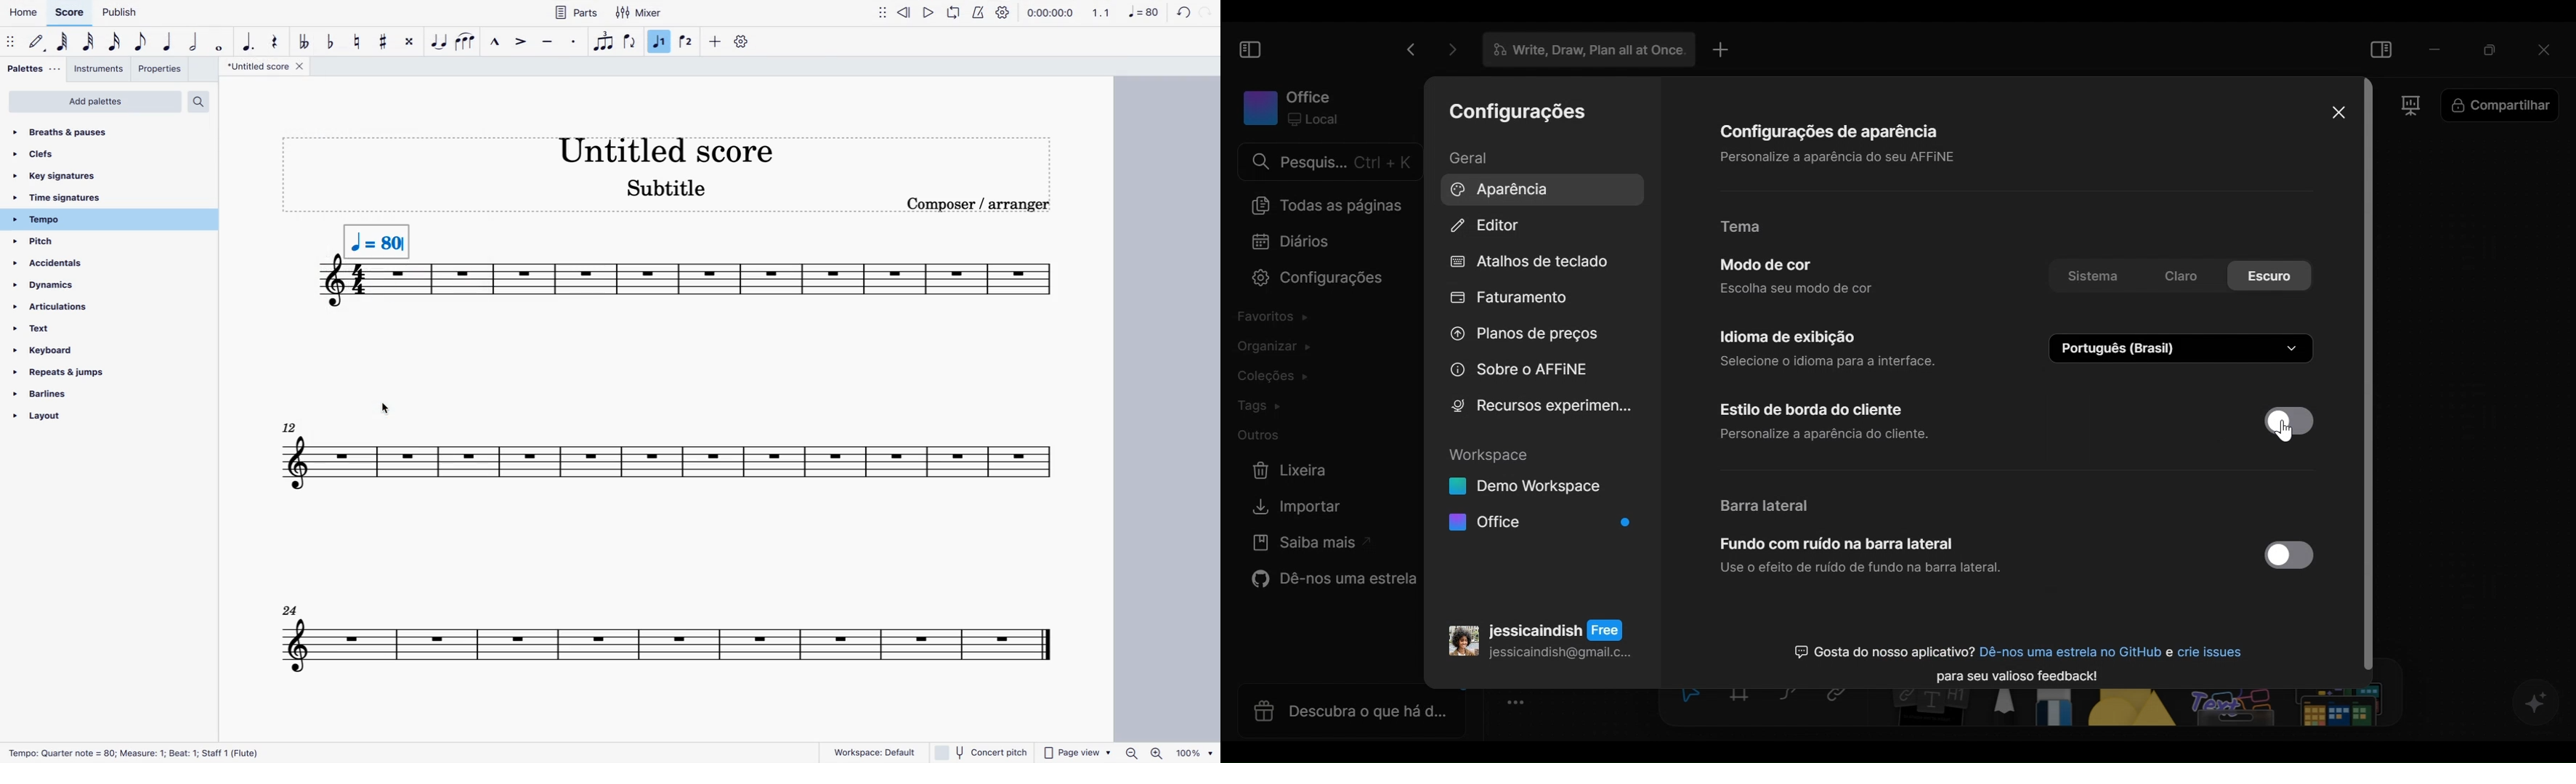  I want to click on barlines, so click(81, 396).